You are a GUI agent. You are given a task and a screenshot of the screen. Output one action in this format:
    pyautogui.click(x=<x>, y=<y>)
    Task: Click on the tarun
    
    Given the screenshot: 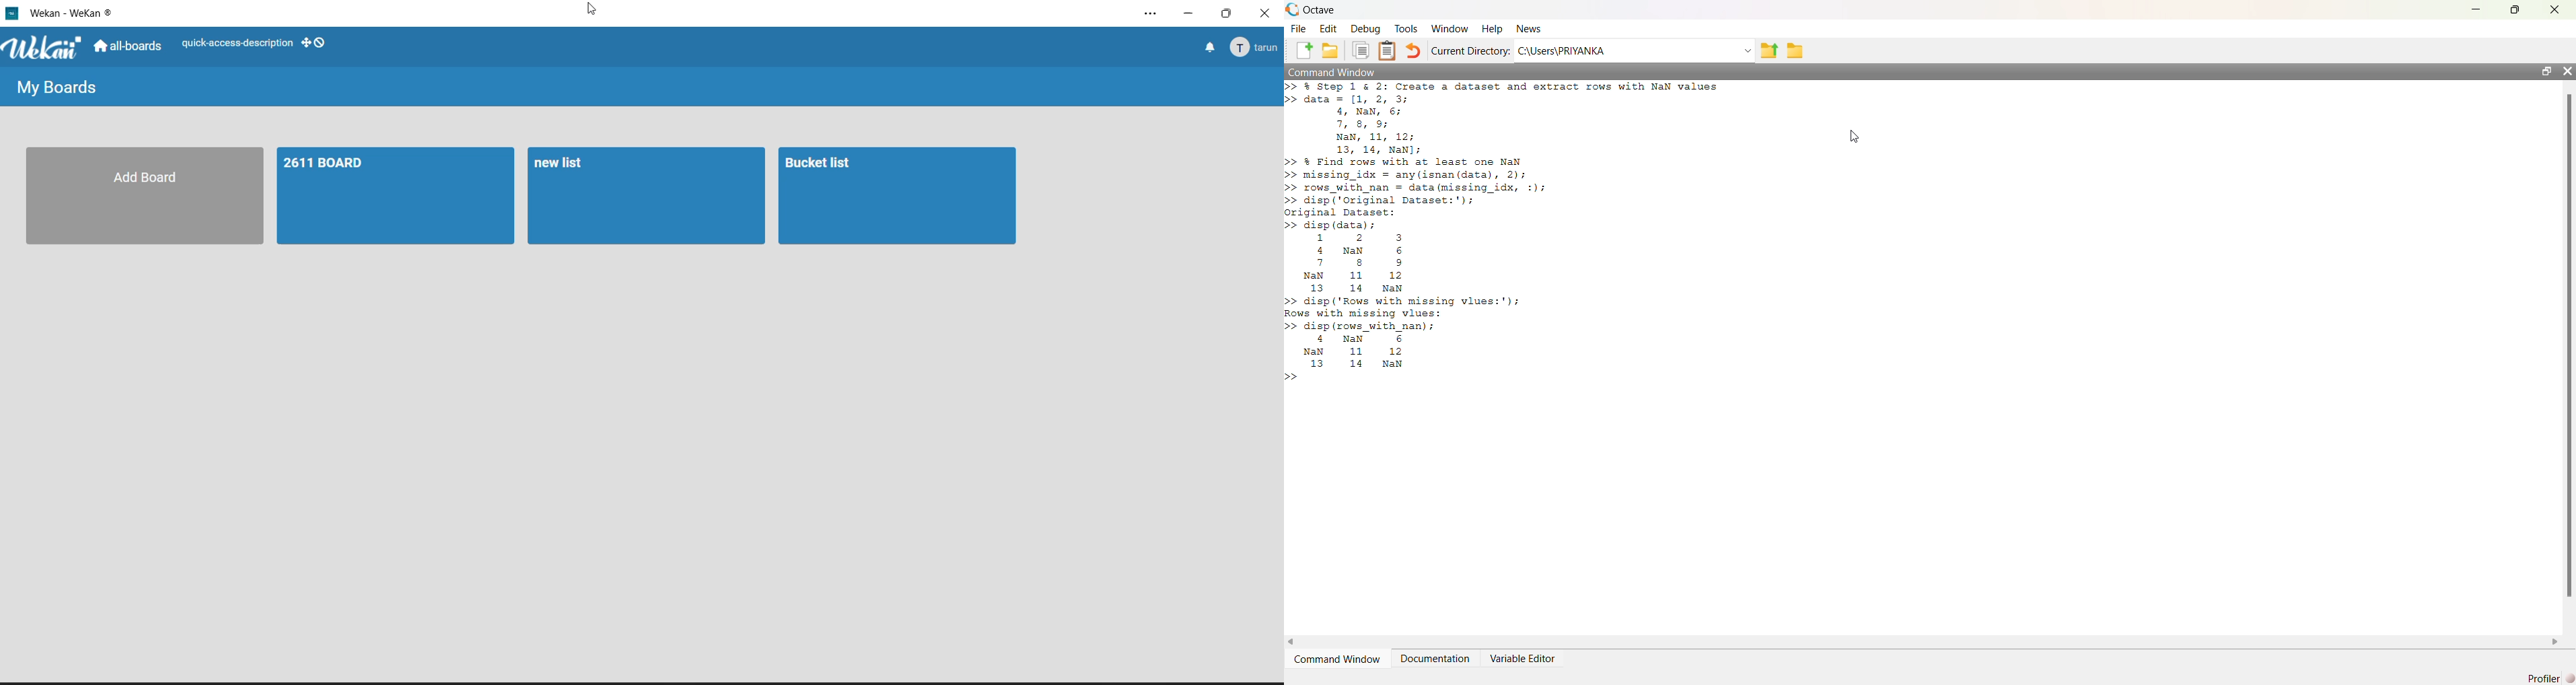 What is the action you would take?
    pyautogui.click(x=1256, y=47)
    